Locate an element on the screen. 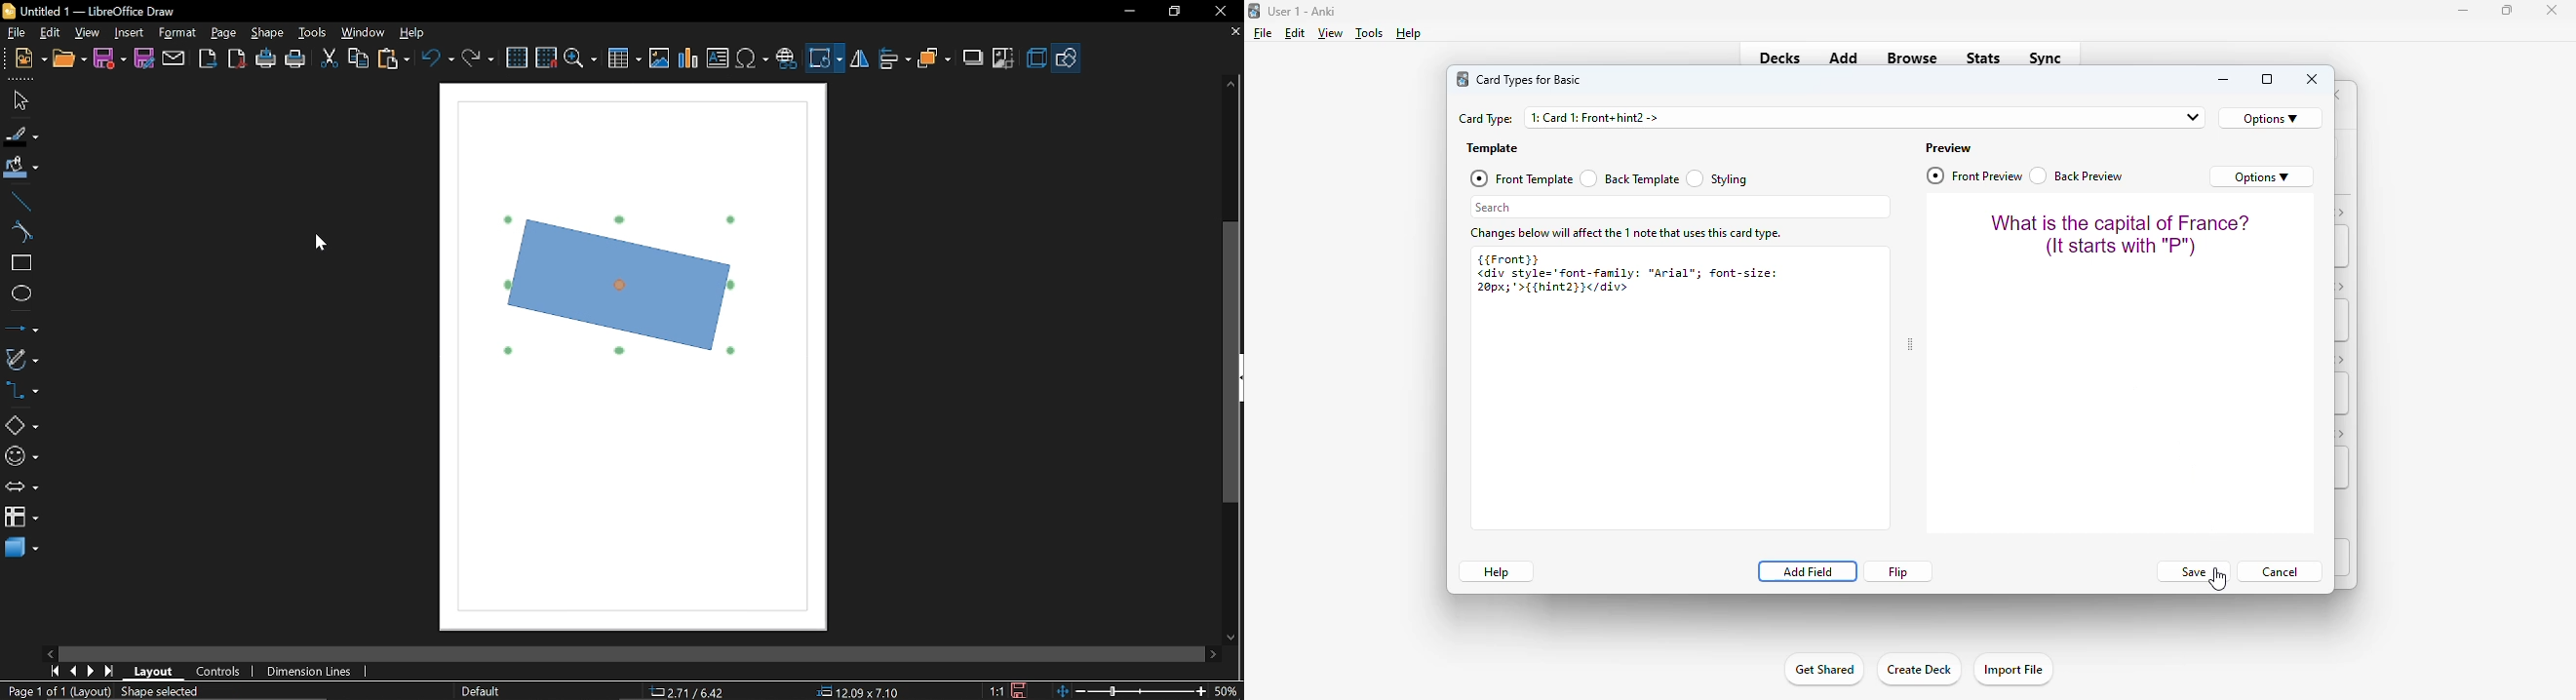 The image size is (2576, 700). (It starts with "P") is located at coordinates (2118, 247).